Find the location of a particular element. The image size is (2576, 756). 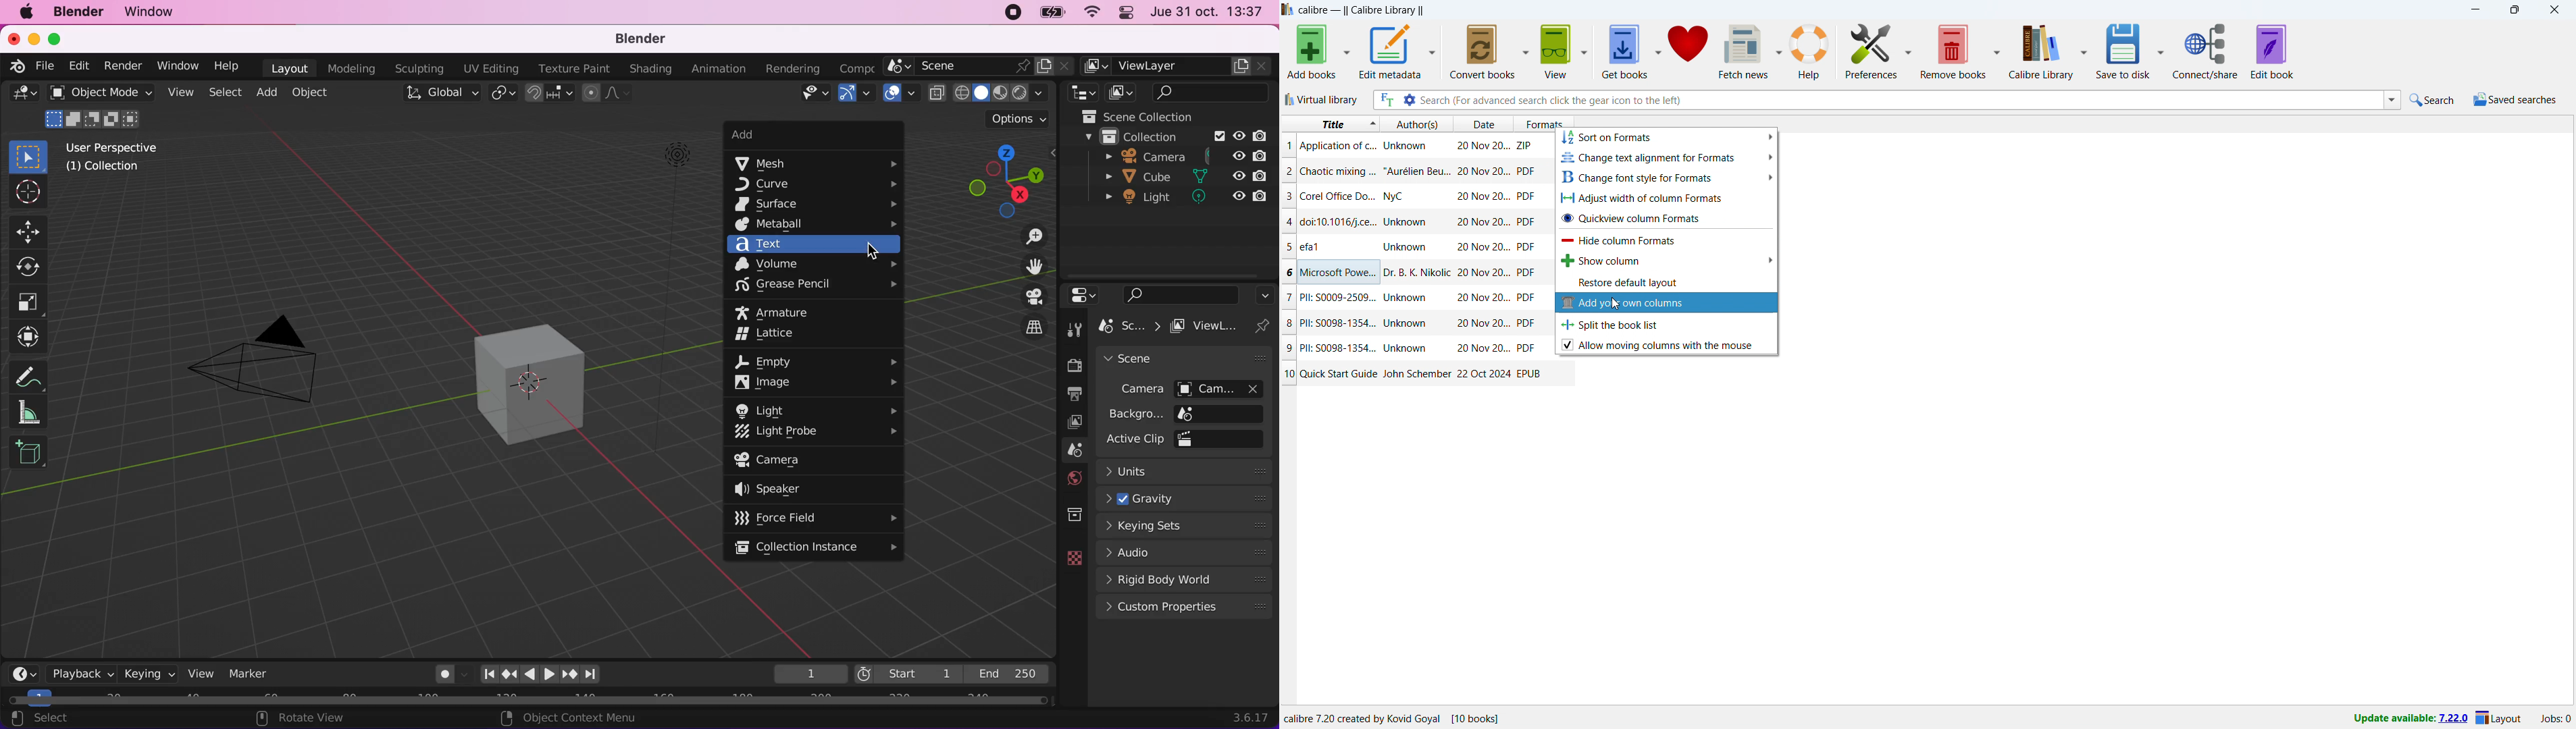

reproduction bar is located at coordinates (549, 674).